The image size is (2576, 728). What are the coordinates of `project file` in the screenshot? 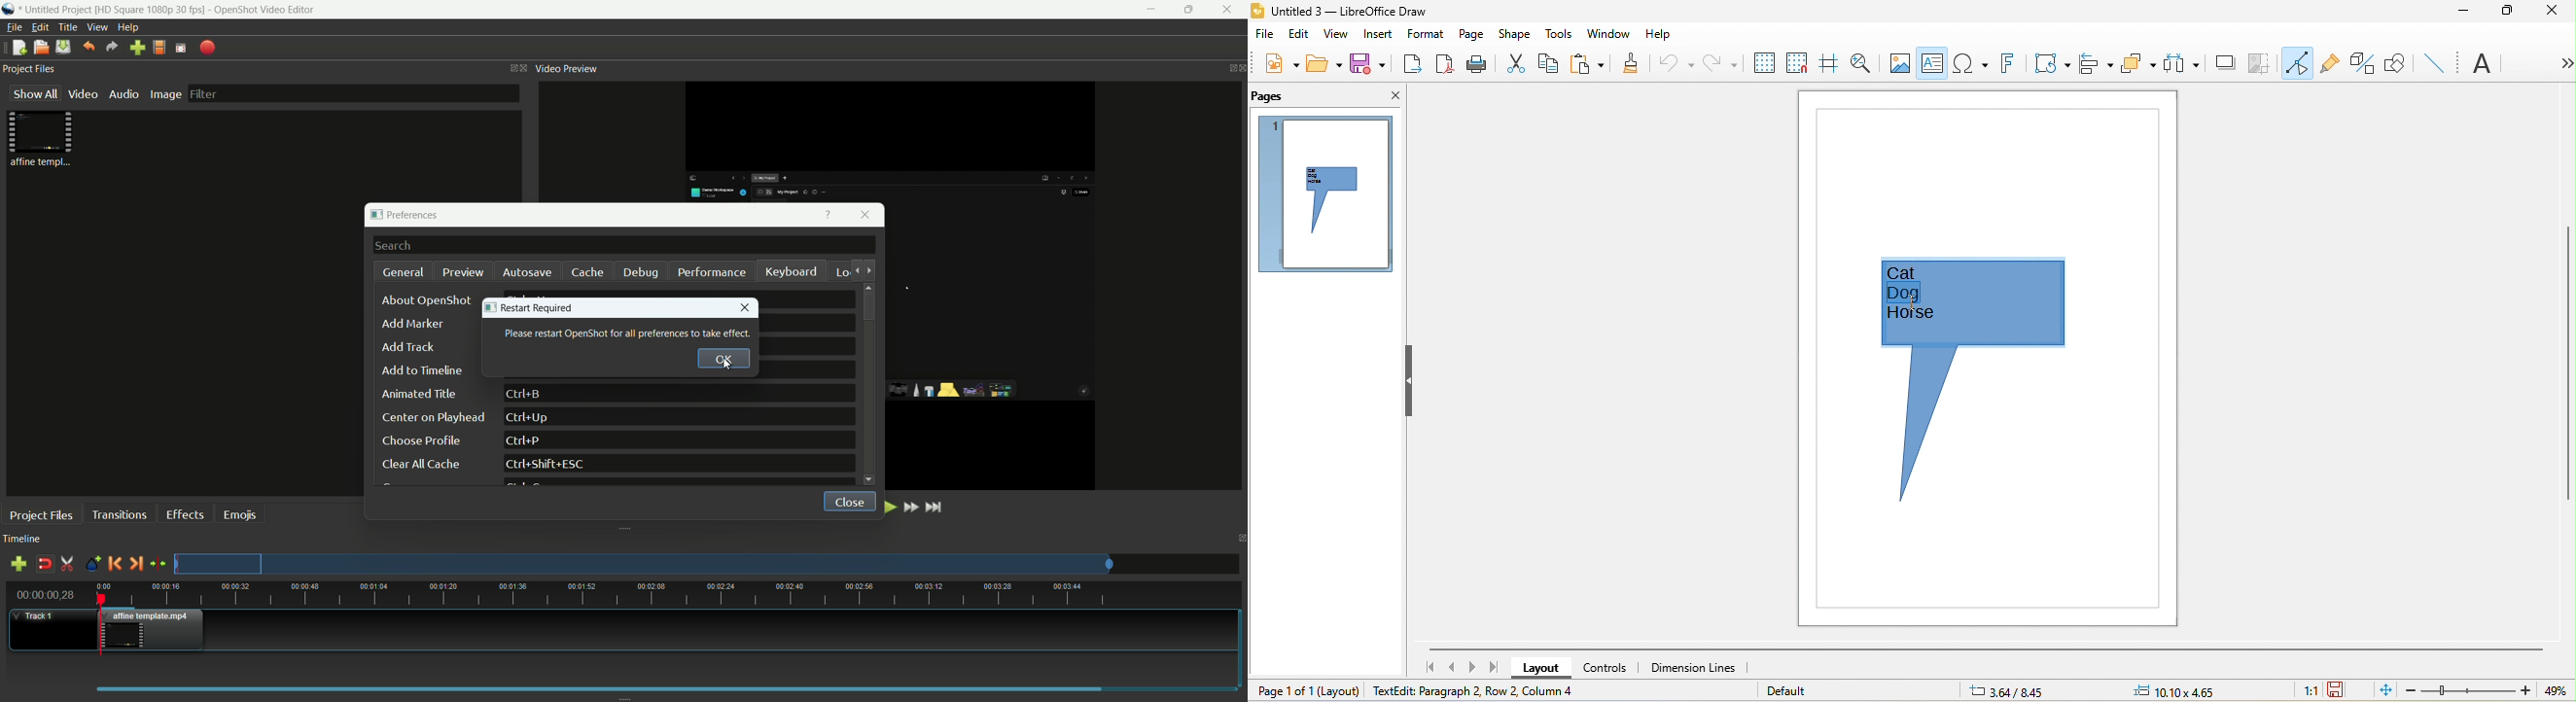 It's located at (42, 139).